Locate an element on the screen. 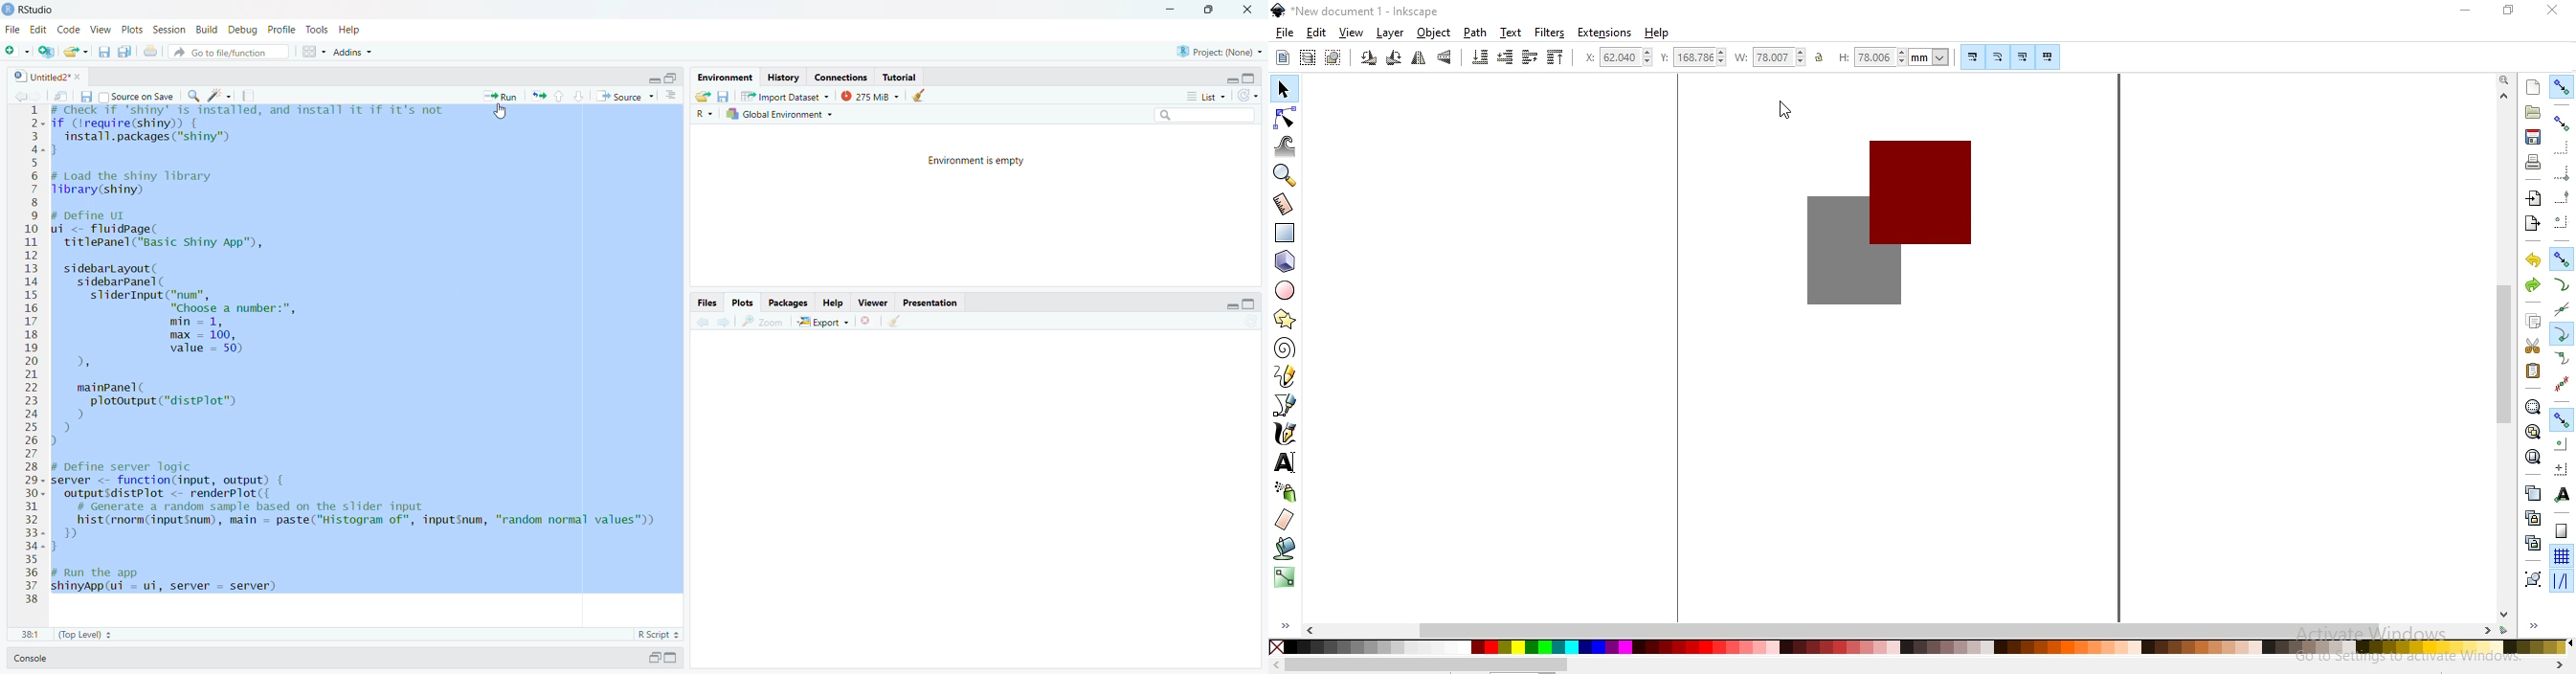 Image resolution: width=2576 pixels, height=700 pixels. create and edit text objects is located at coordinates (1285, 462).